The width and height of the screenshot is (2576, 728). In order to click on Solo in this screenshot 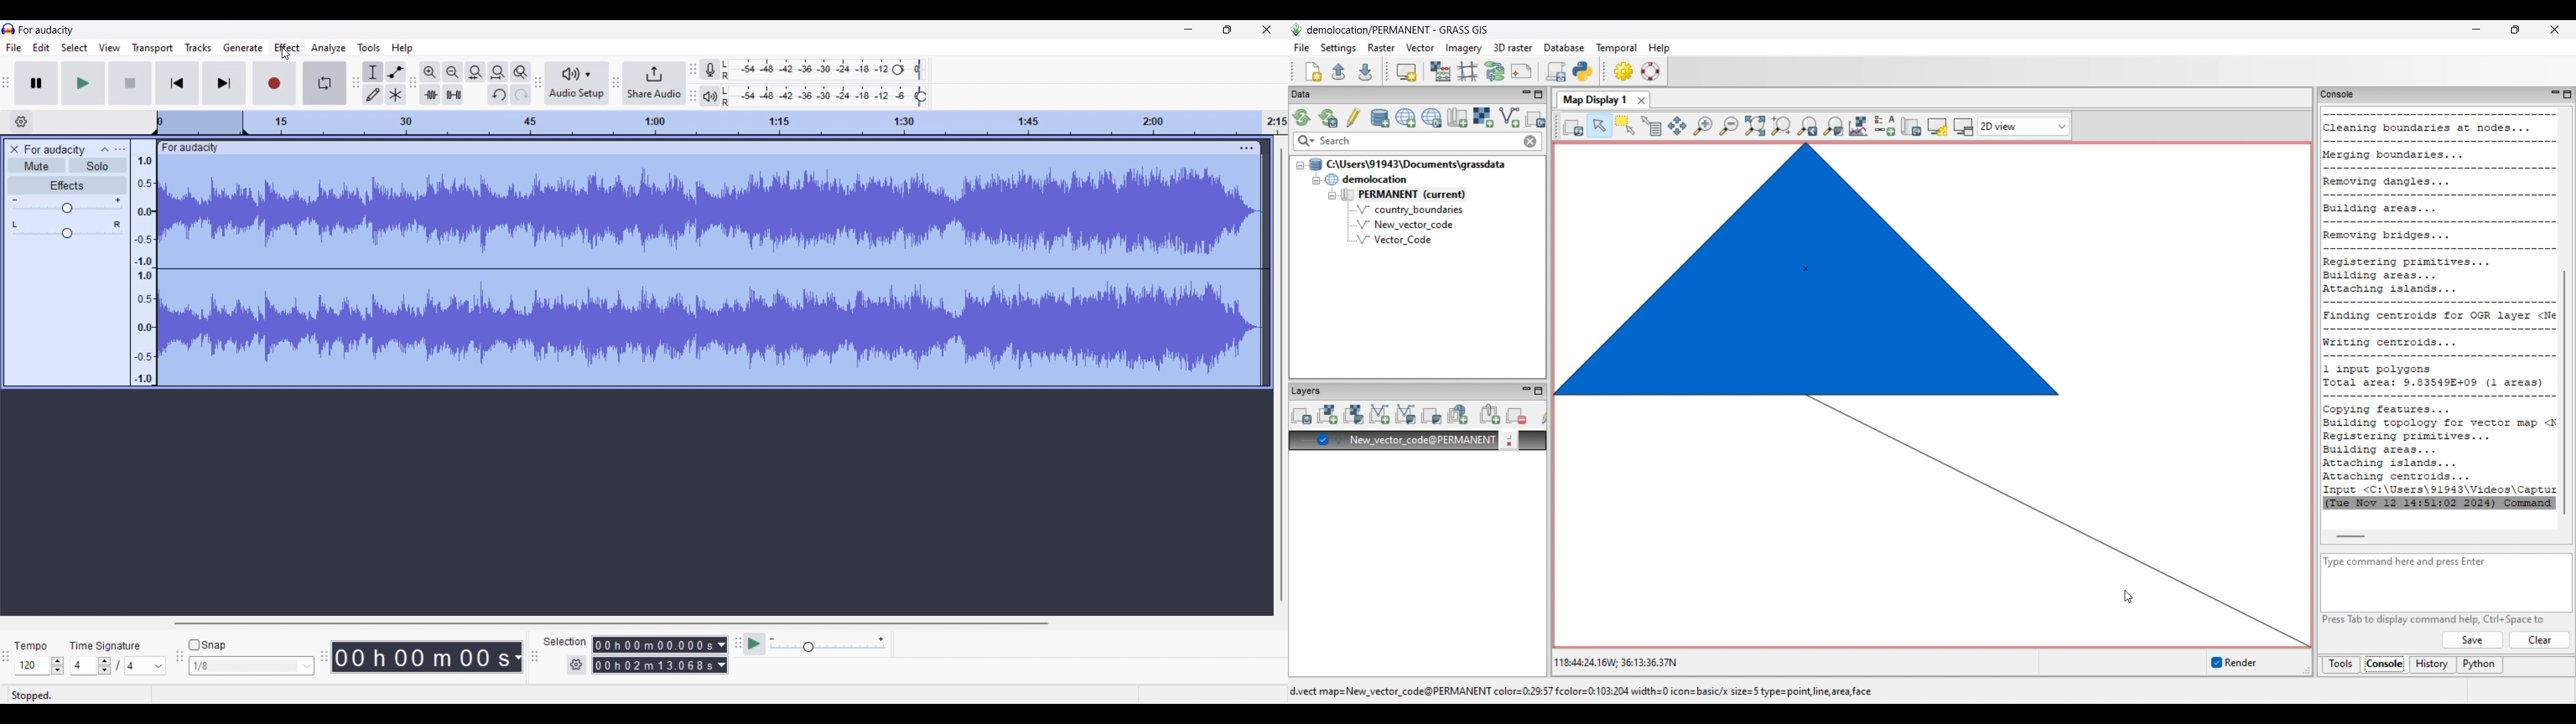, I will do `click(98, 166)`.